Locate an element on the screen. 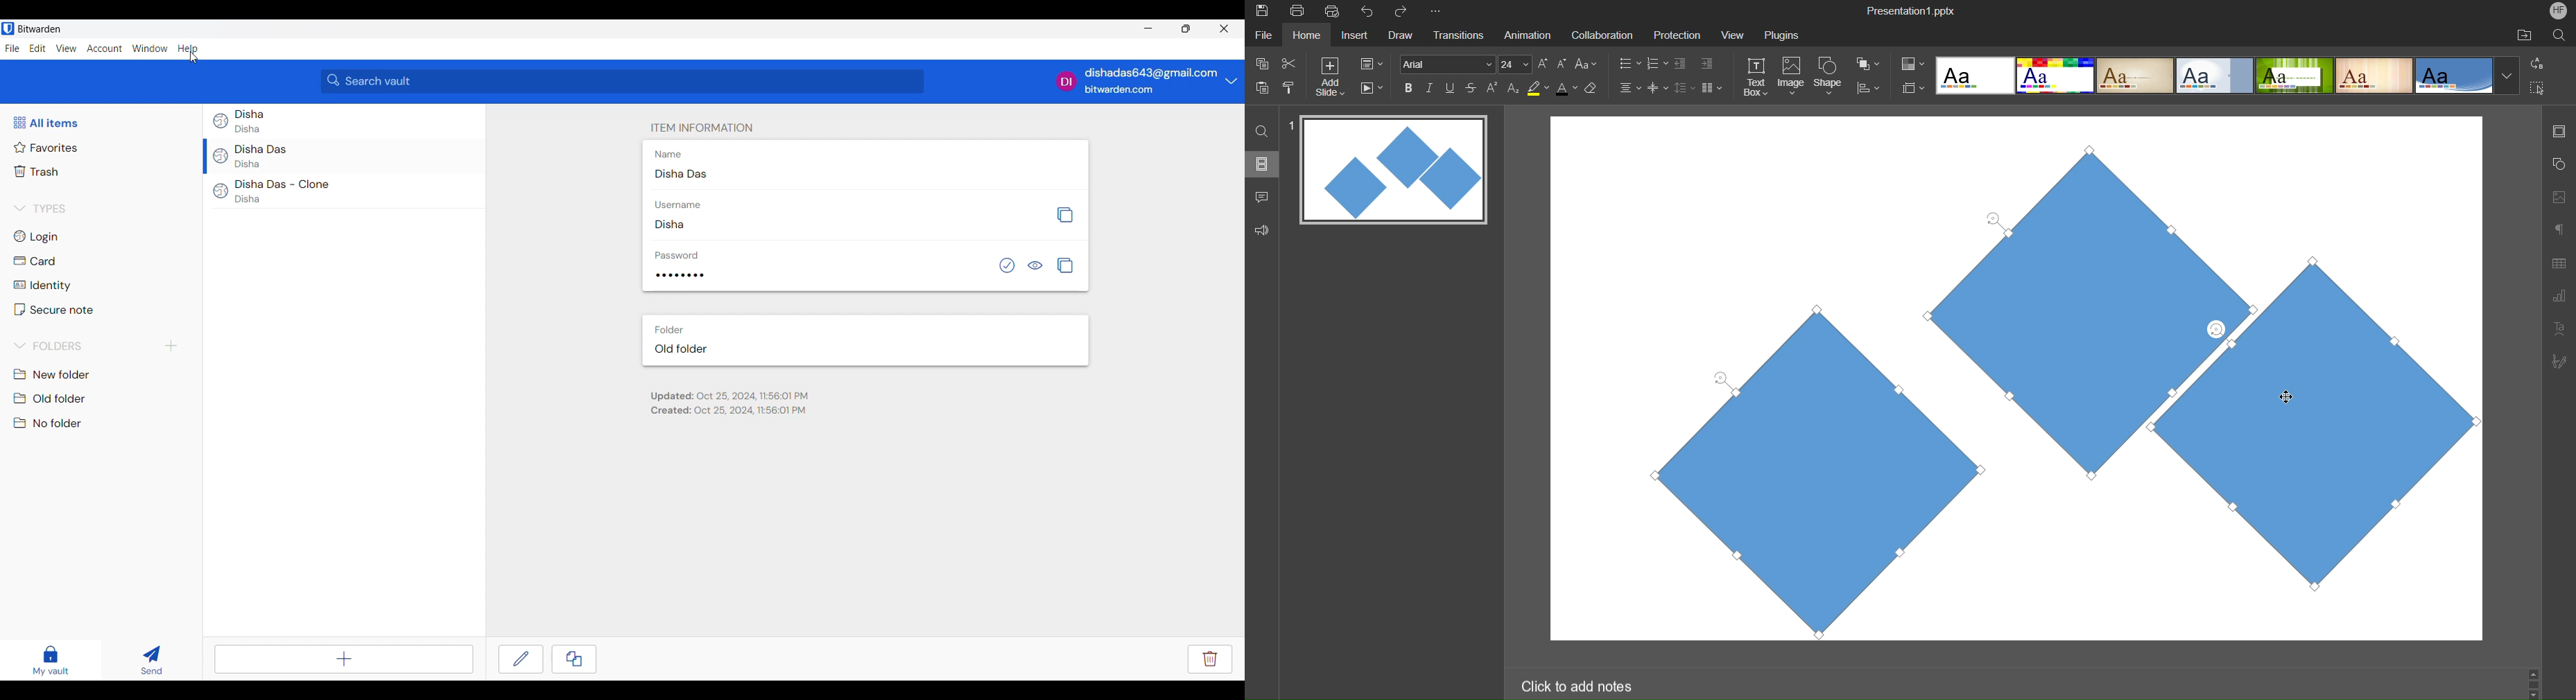 The height and width of the screenshot is (700, 2576). Item logo is located at coordinates (221, 121).